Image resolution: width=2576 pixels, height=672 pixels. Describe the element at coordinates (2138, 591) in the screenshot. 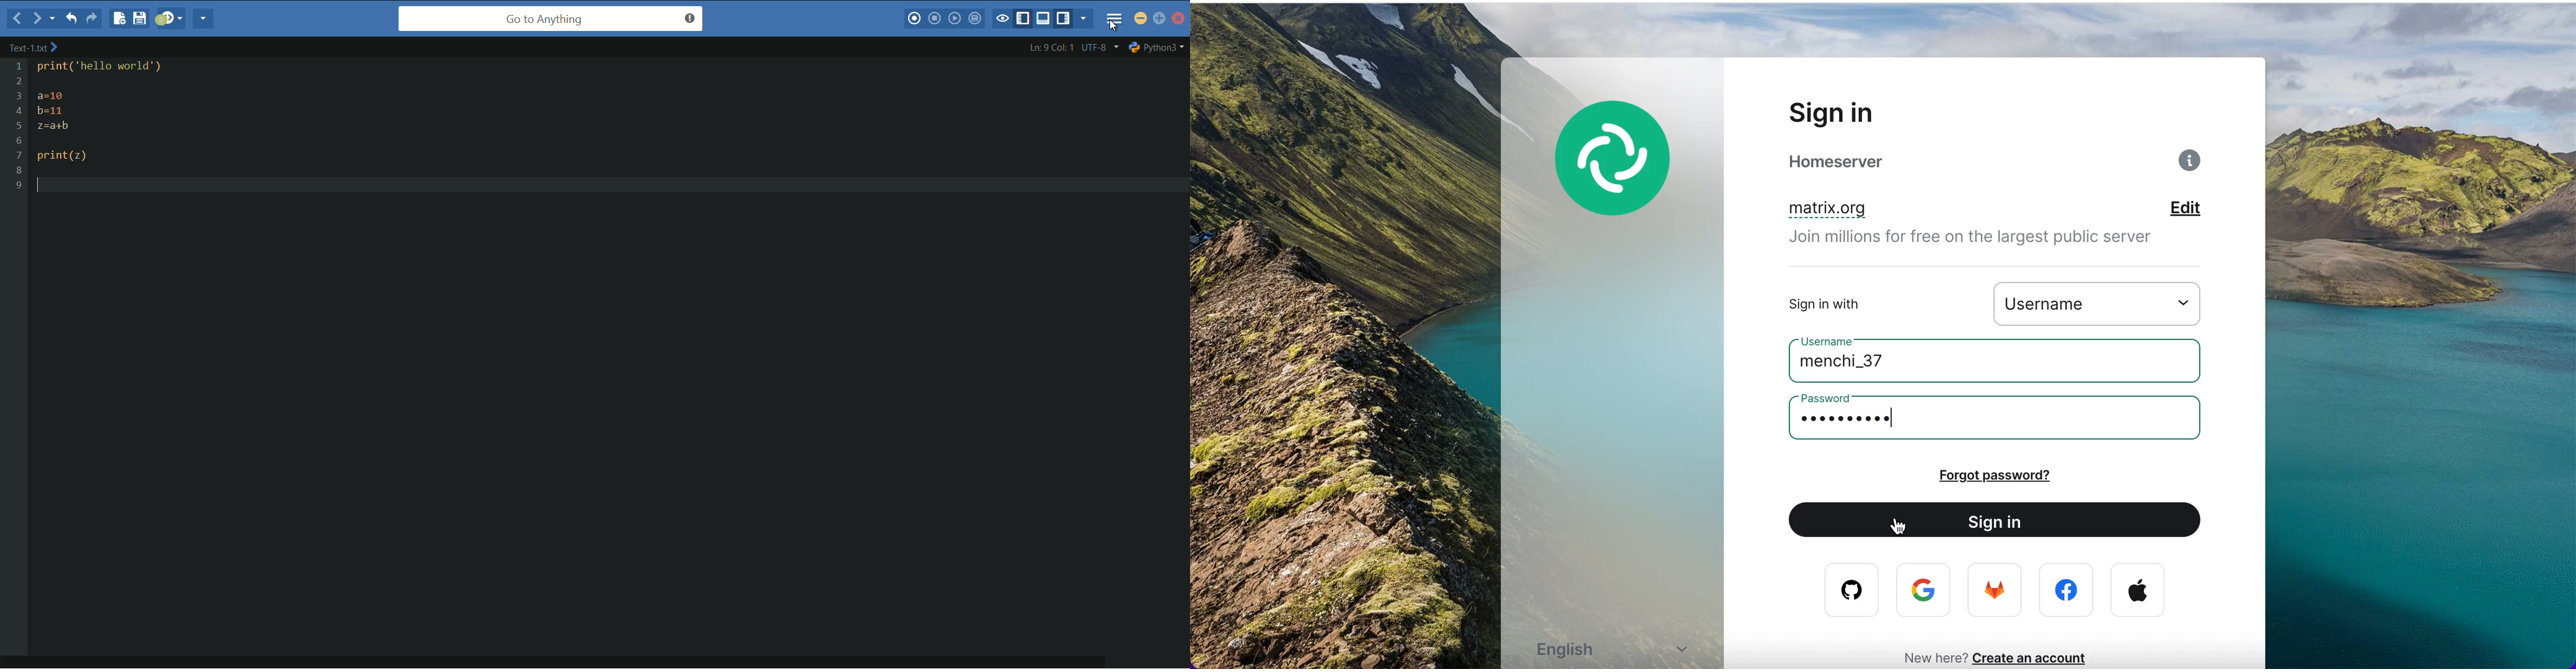

I see `apple logo` at that location.